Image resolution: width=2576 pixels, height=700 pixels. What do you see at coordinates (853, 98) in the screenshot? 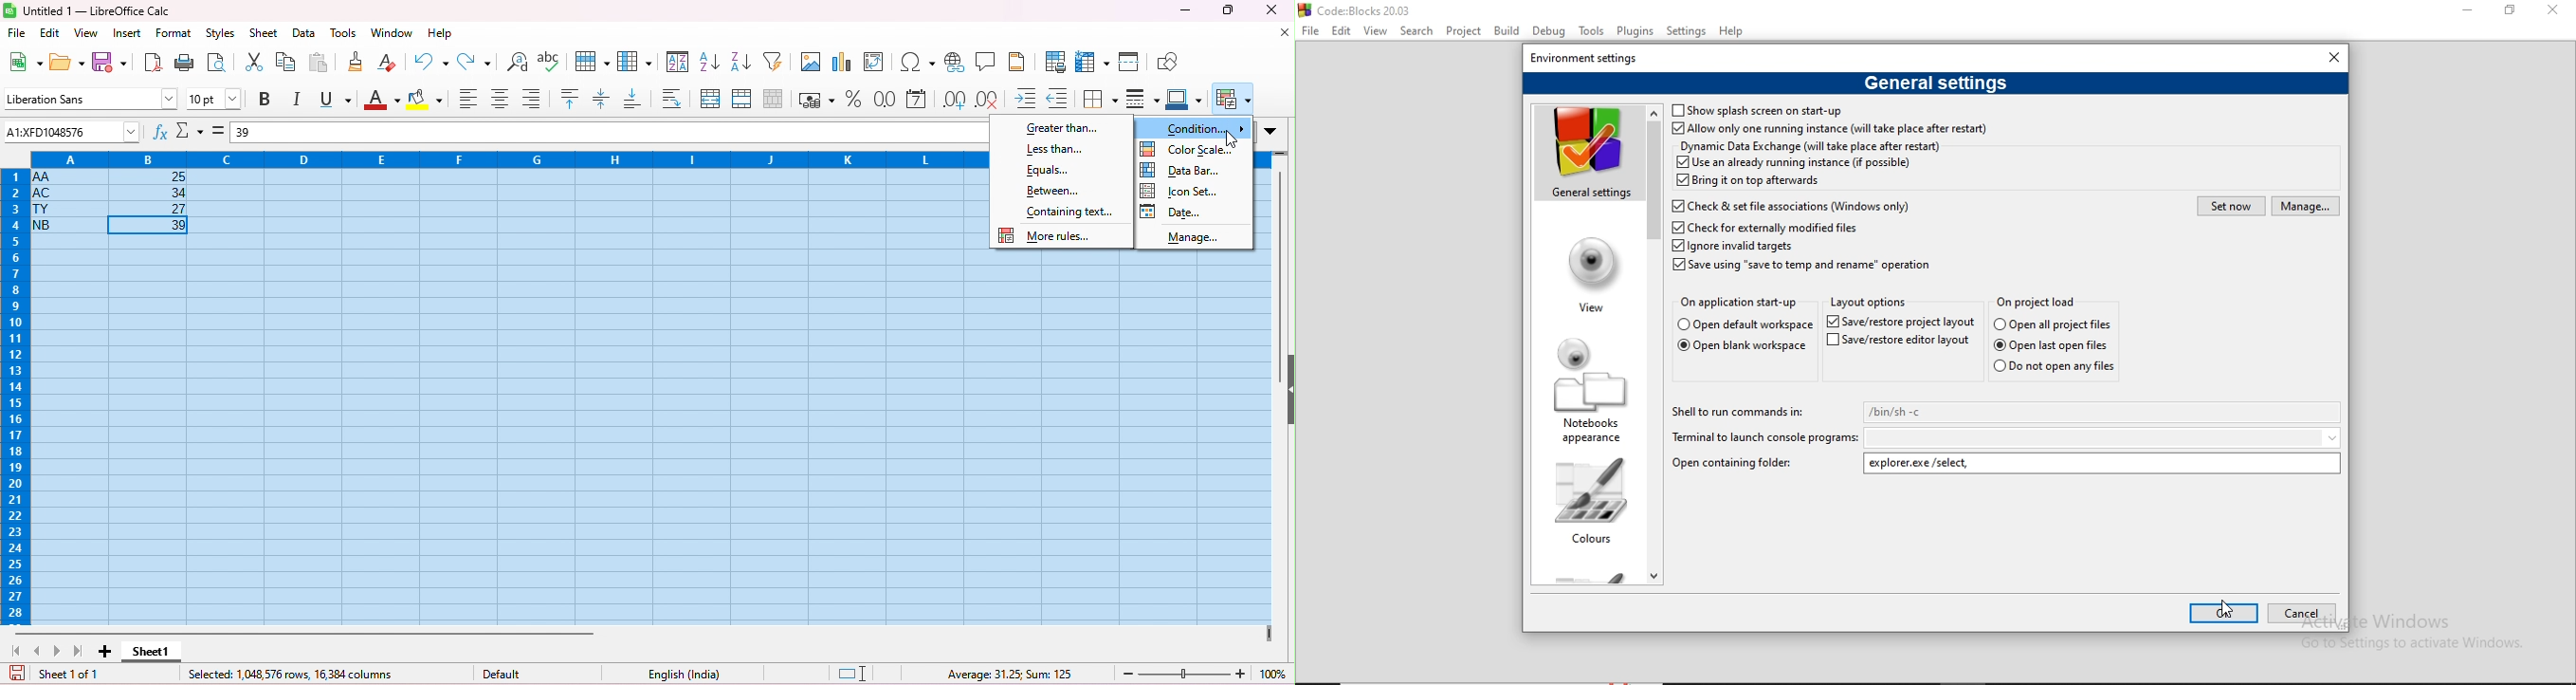
I see `format as percent` at bounding box center [853, 98].